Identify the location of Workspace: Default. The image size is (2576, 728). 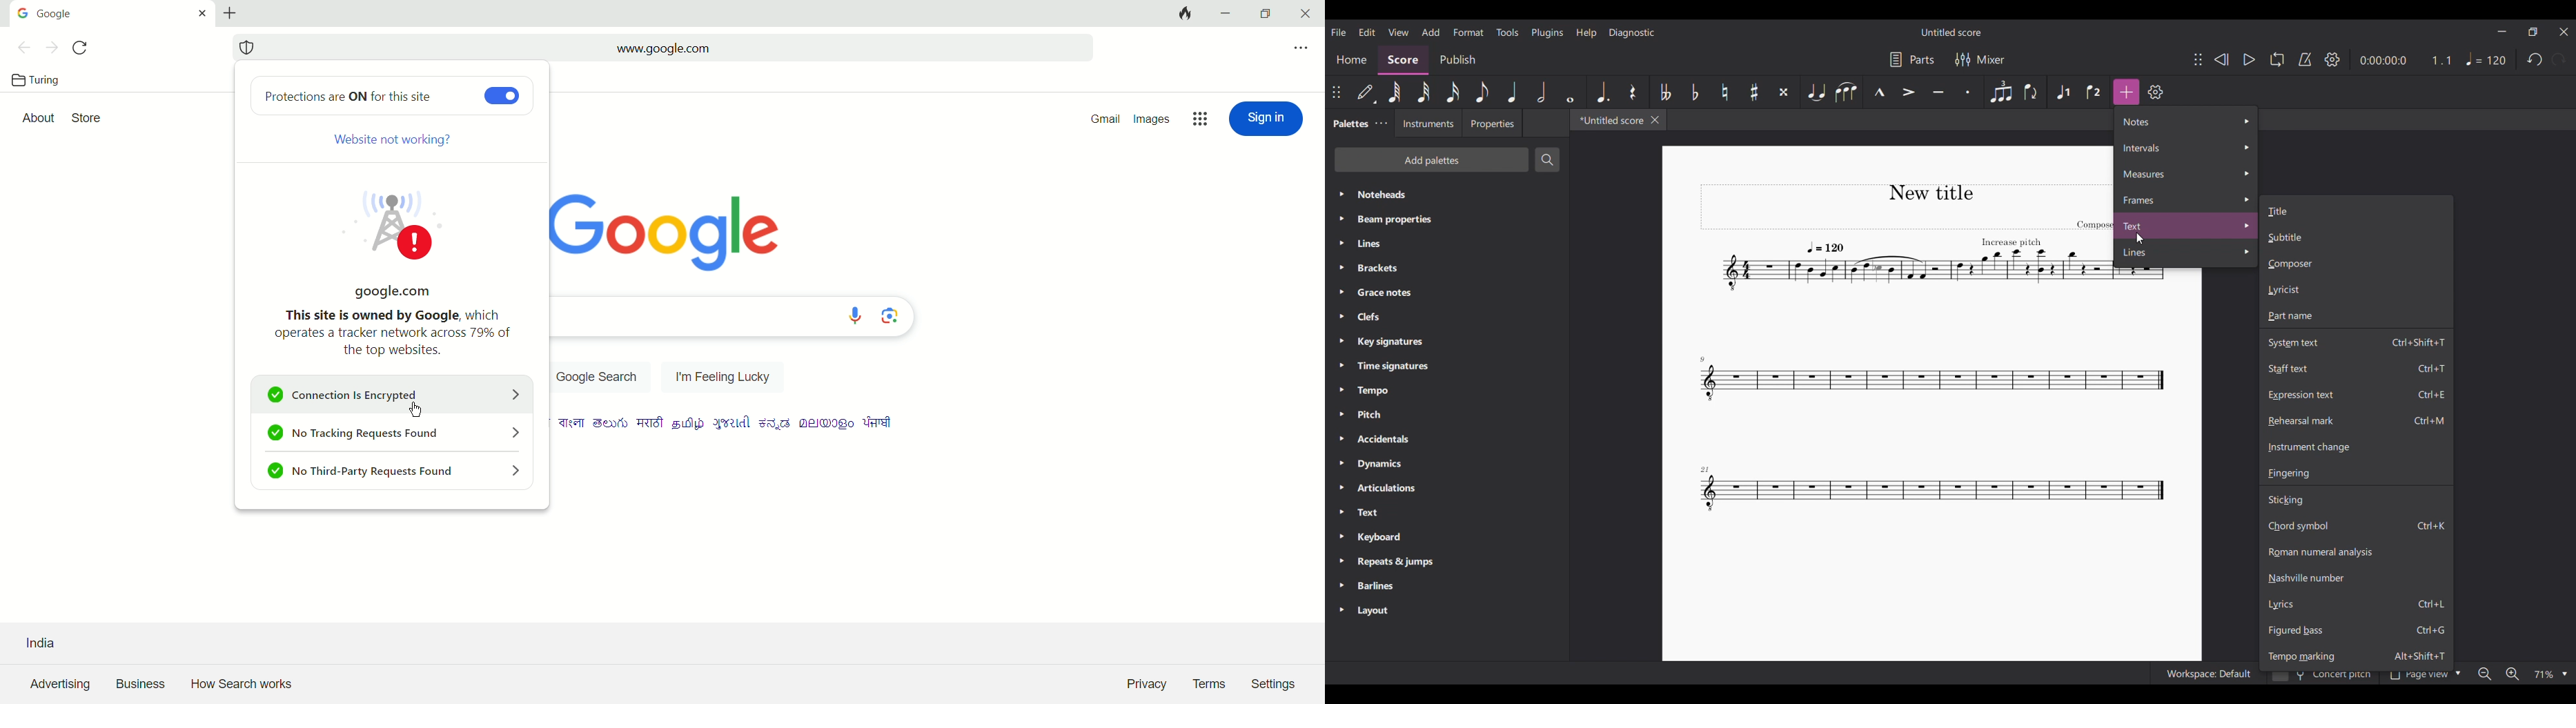
(2205, 673).